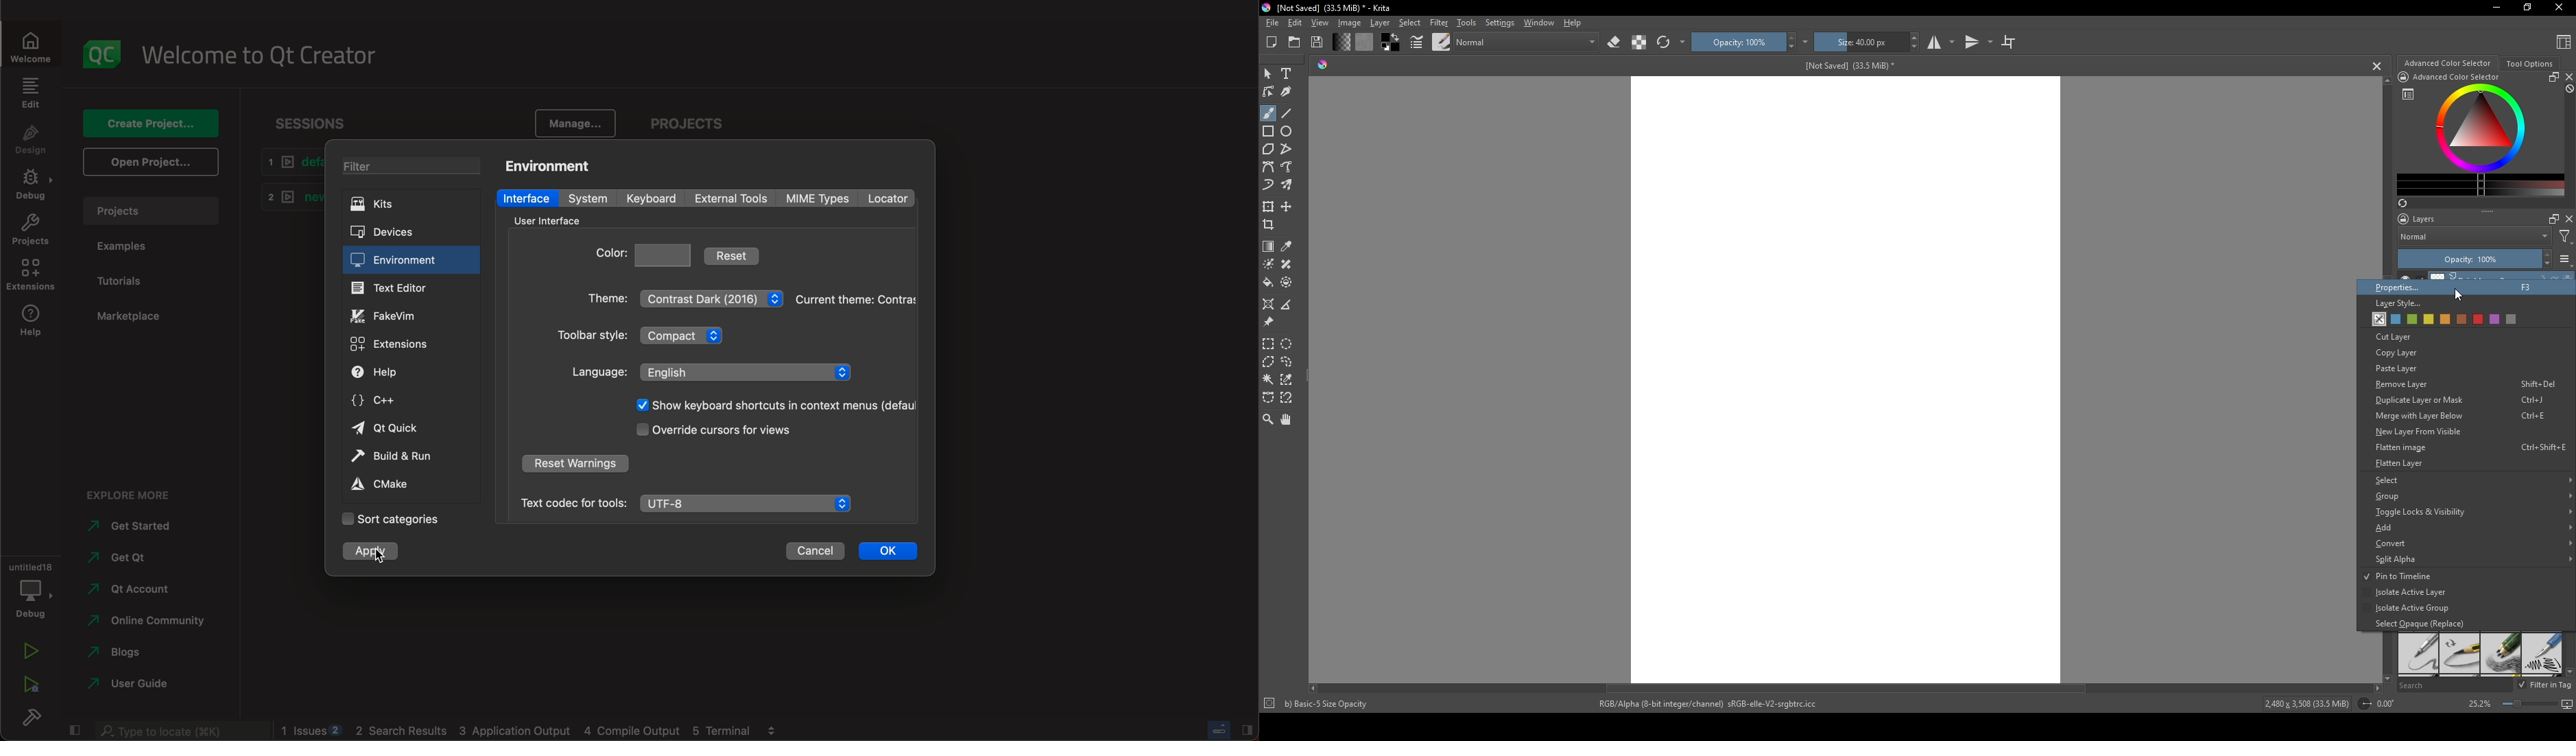  I want to click on Group, so click(2469, 496).